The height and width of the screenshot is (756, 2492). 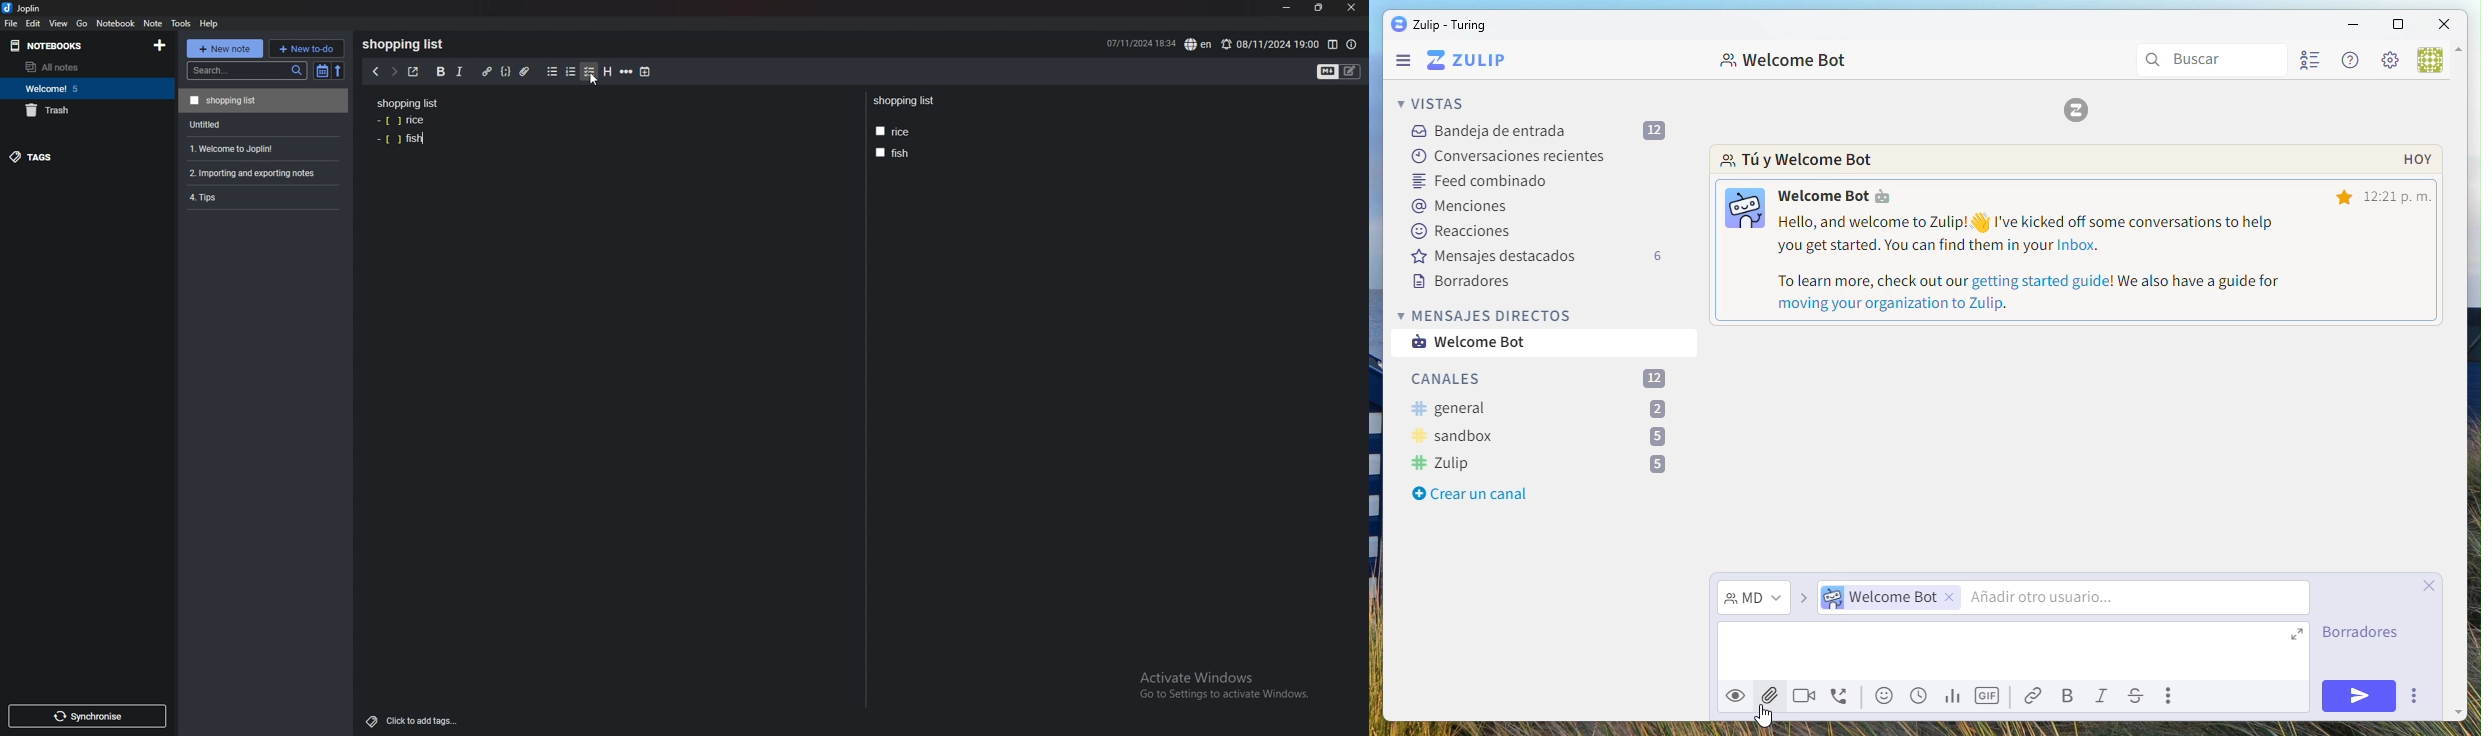 What do you see at coordinates (1466, 61) in the screenshot?
I see `Zulip logo` at bounding box center [1466, 61].